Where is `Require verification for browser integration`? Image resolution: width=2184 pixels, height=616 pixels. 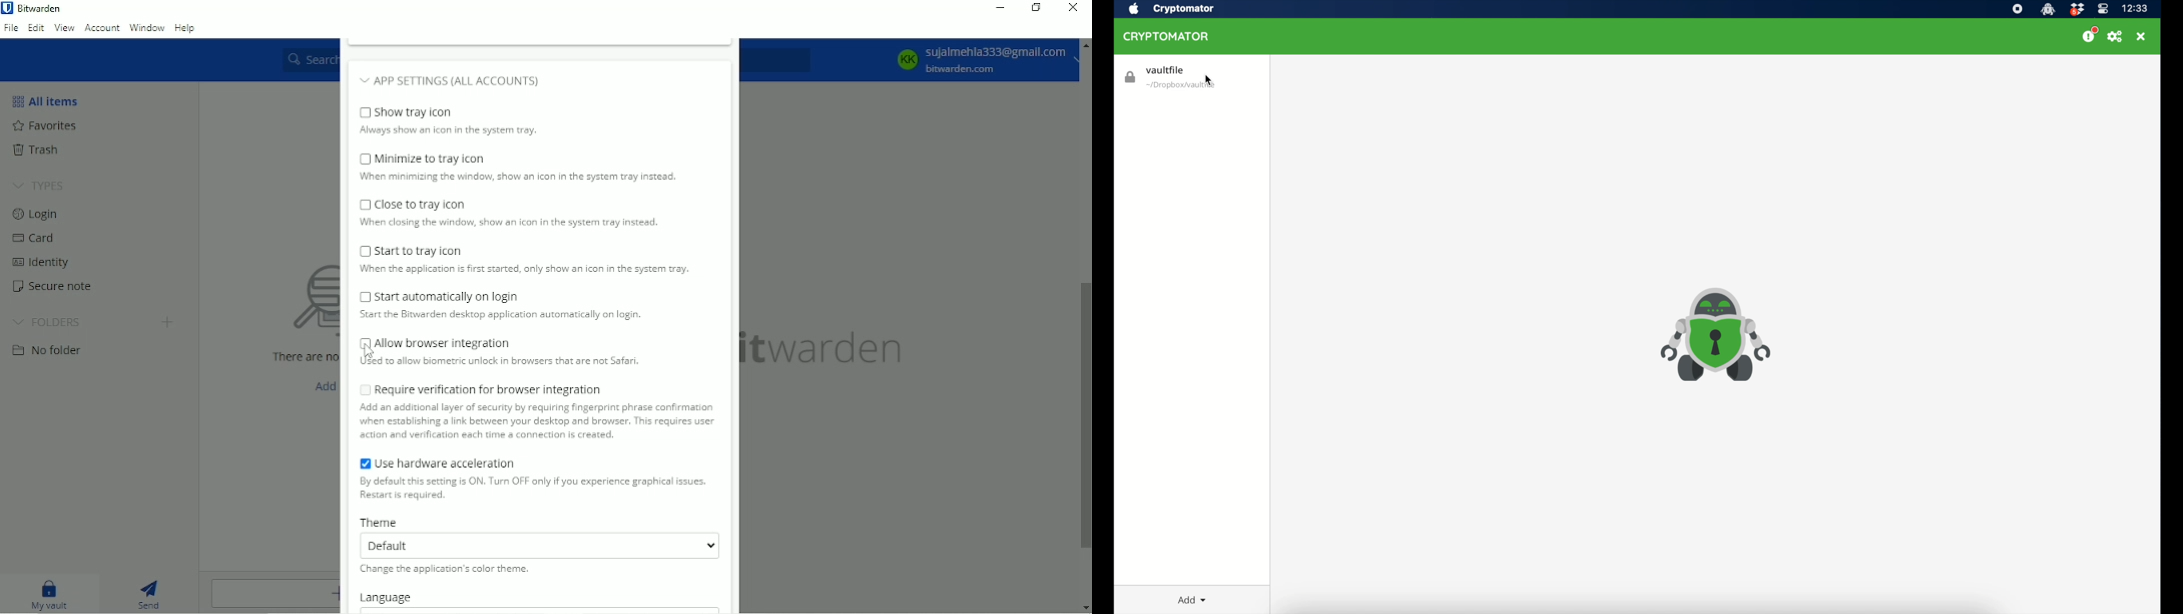
Require verification for browser integration is located at coordinates (479, 388).